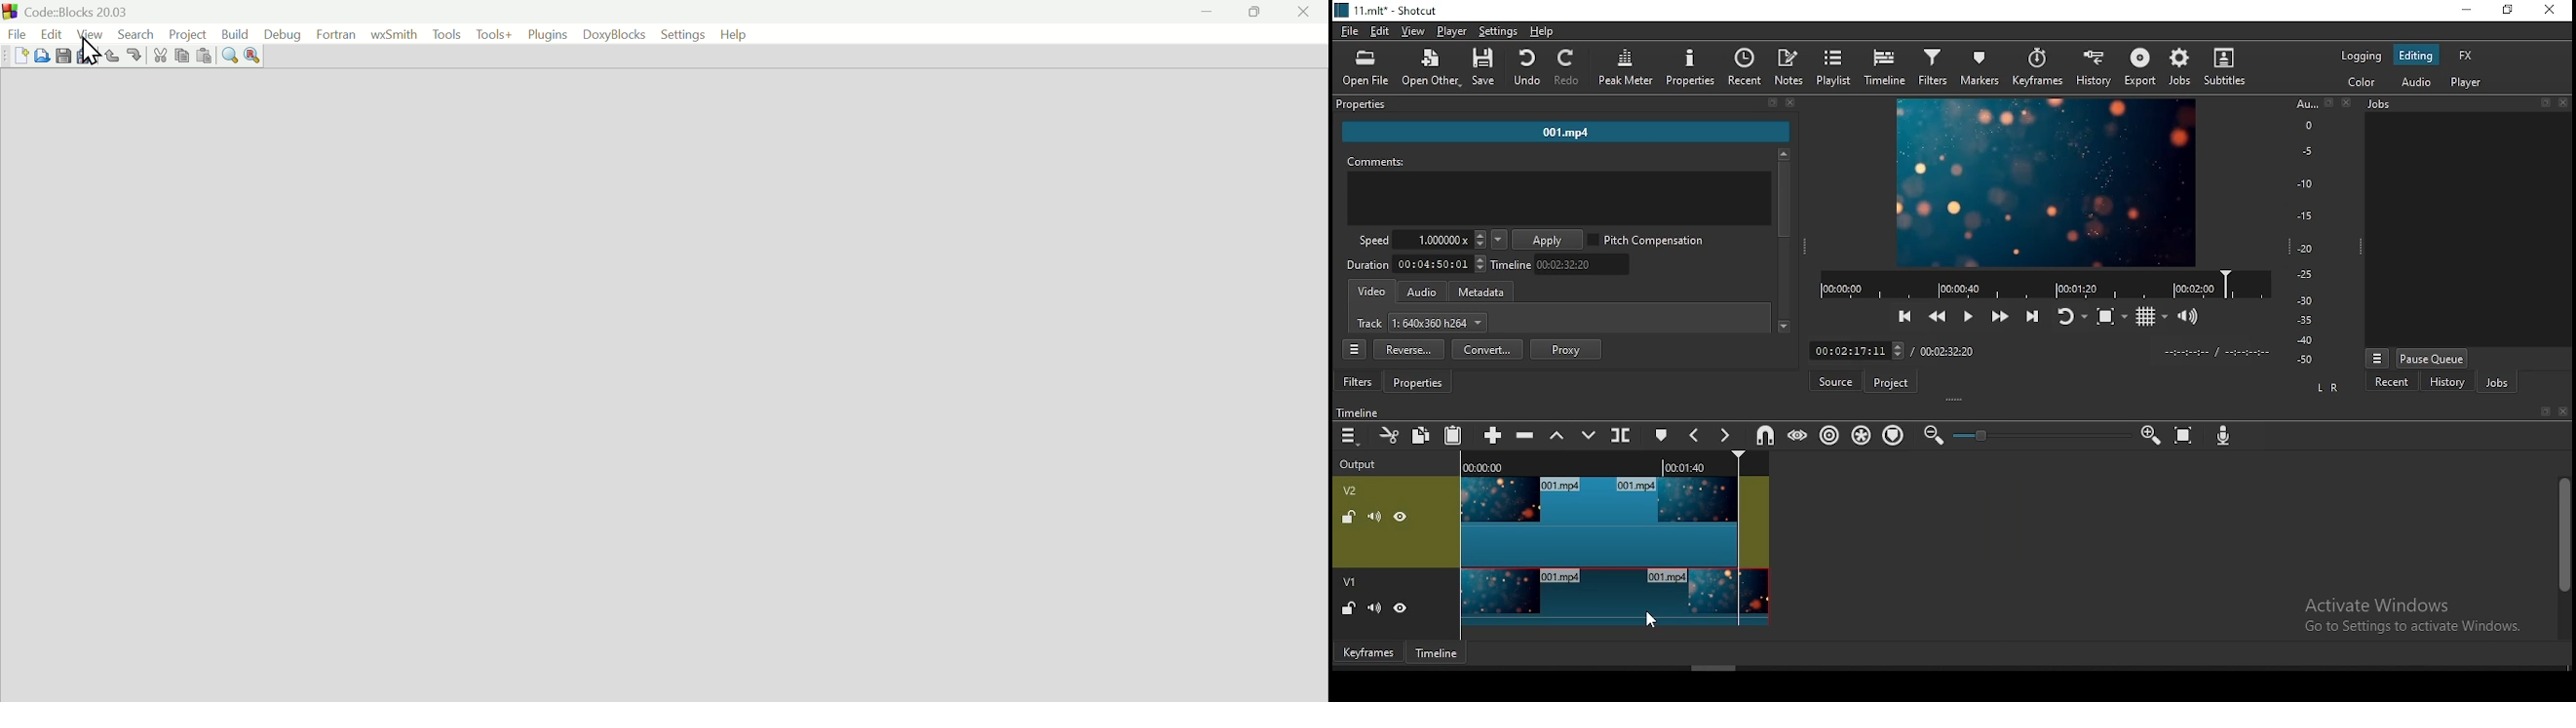 The image size is (2576, 728). I want to click on cut, so click(1391, 437).